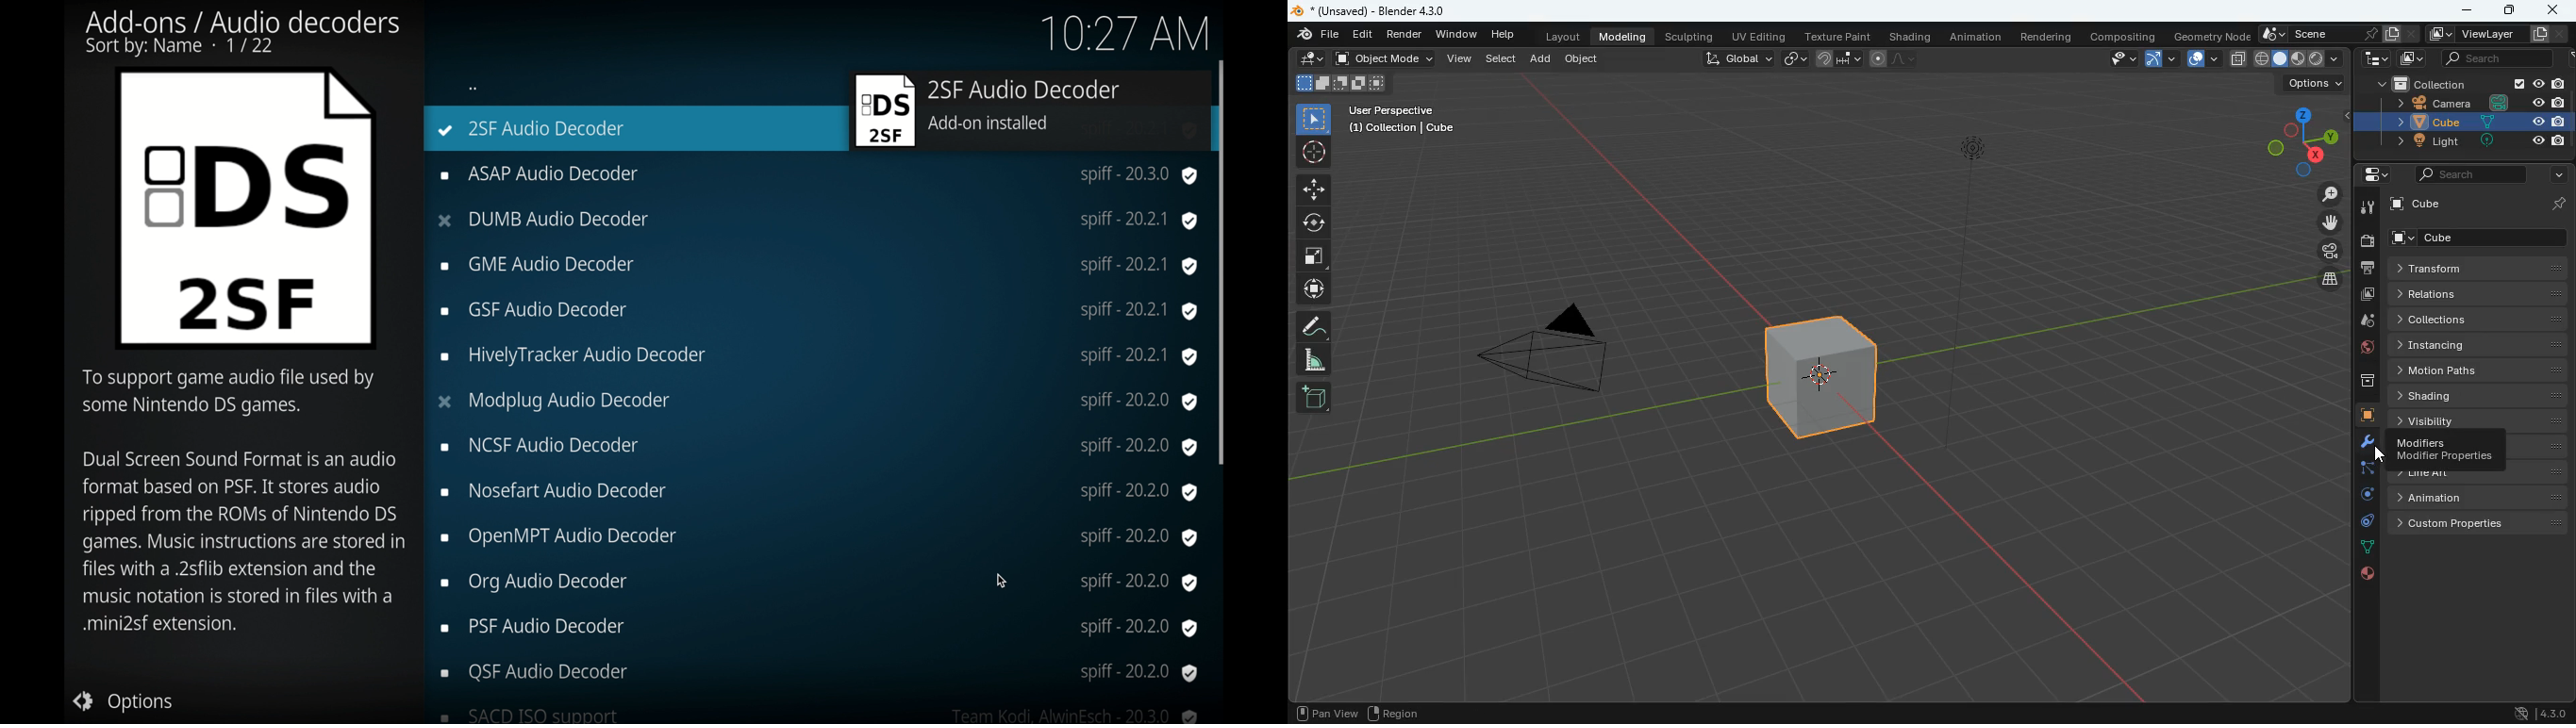 The height and width of the screenshot is (728, 2576). I want to click on transform, so click(2475, 269).